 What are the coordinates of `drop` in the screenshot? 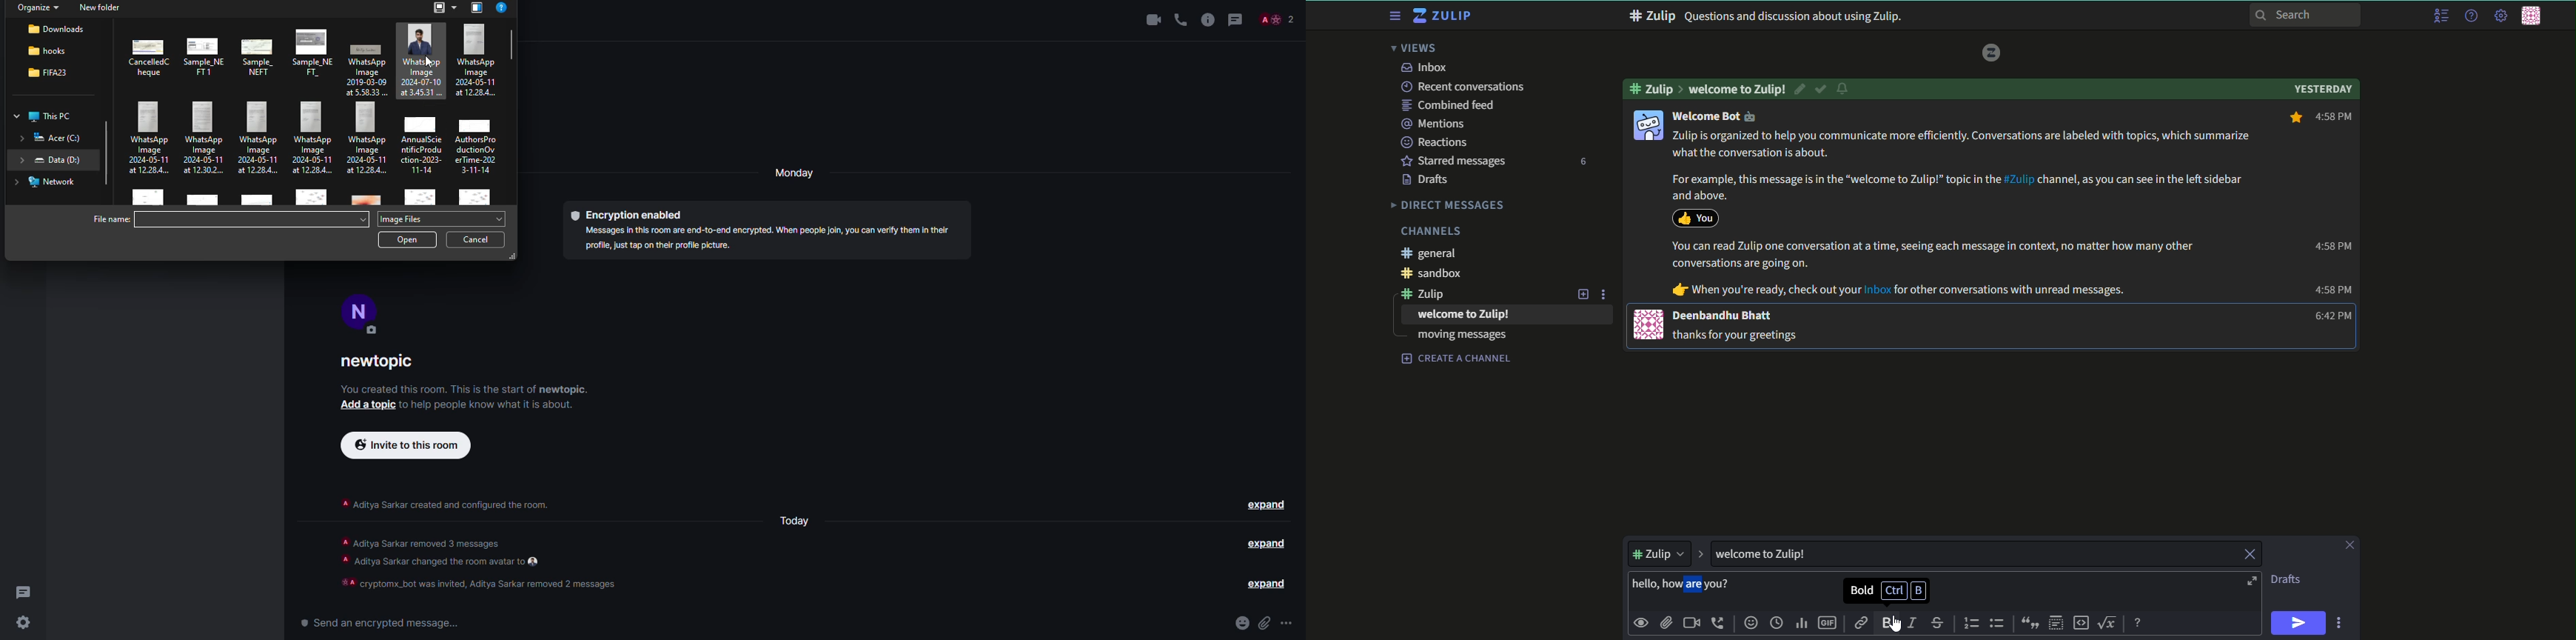 It's located at (500, 219).